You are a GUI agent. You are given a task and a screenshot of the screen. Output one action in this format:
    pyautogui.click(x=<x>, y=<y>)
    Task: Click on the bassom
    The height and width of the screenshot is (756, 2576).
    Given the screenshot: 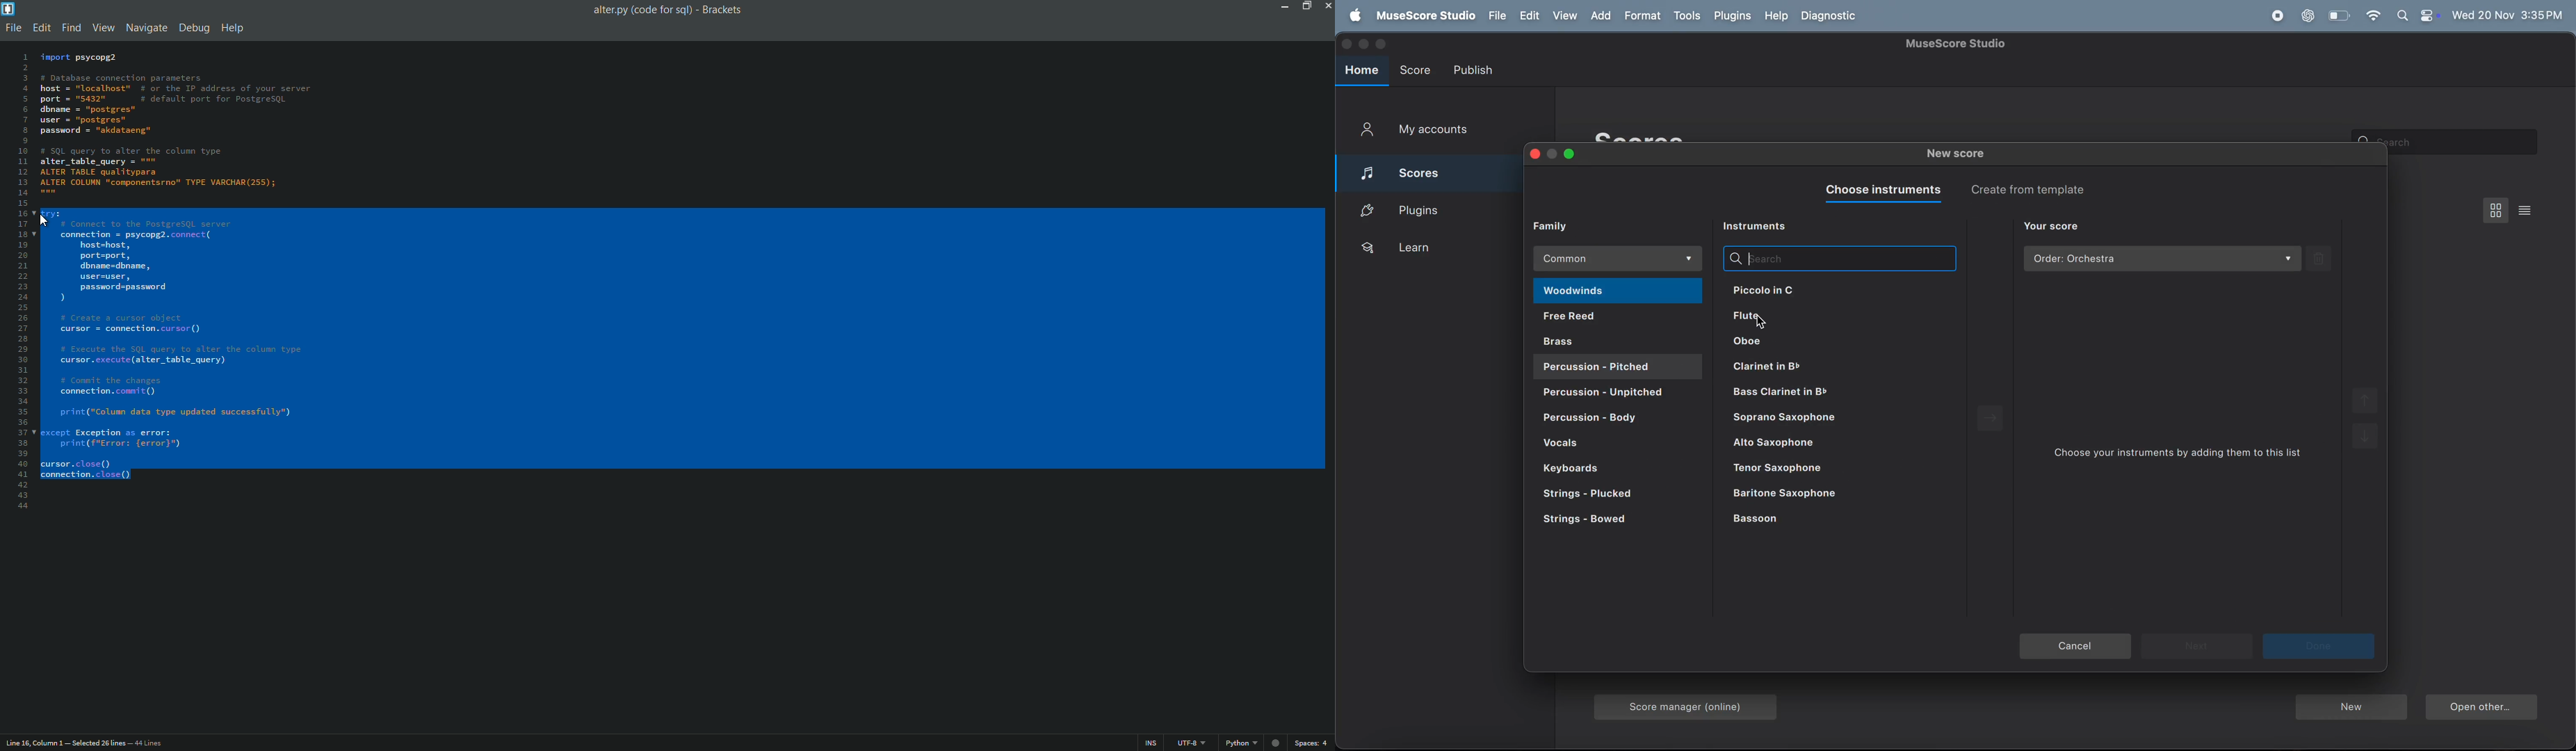 What is the action you would take?
    pyautogui.click(x=1805, y=520)
    